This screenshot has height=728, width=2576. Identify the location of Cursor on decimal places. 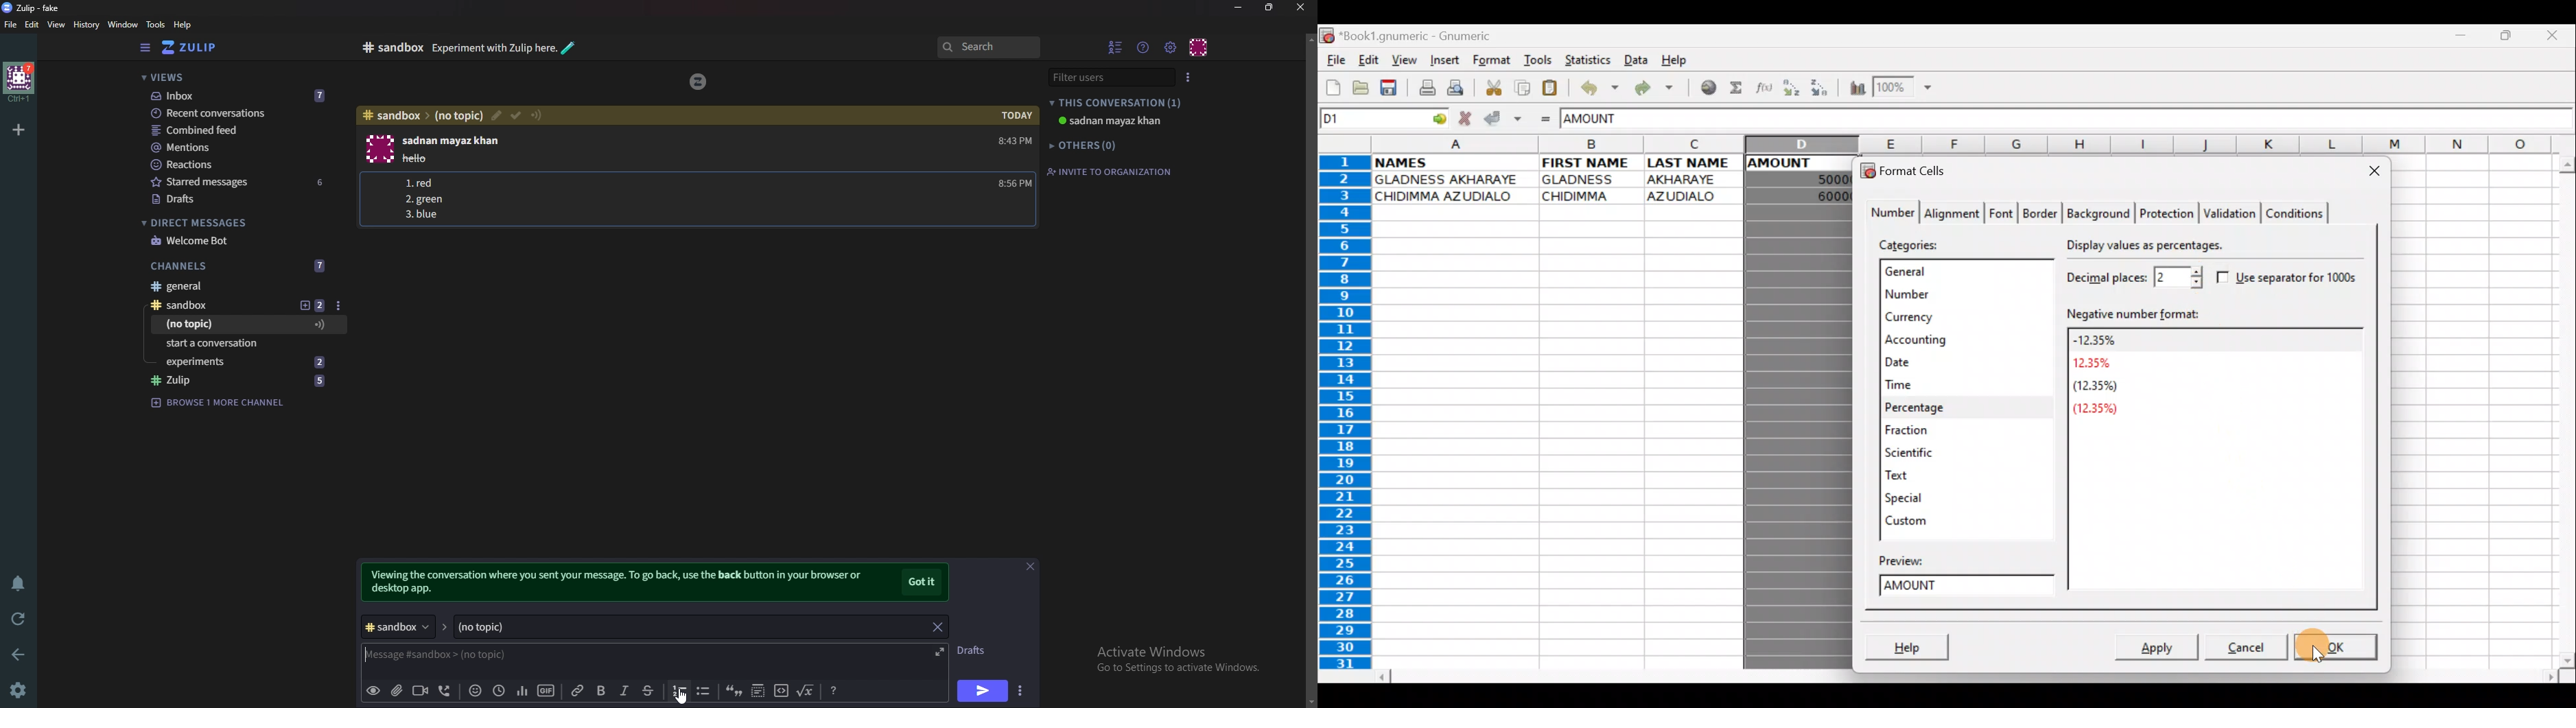
(2194, 279).